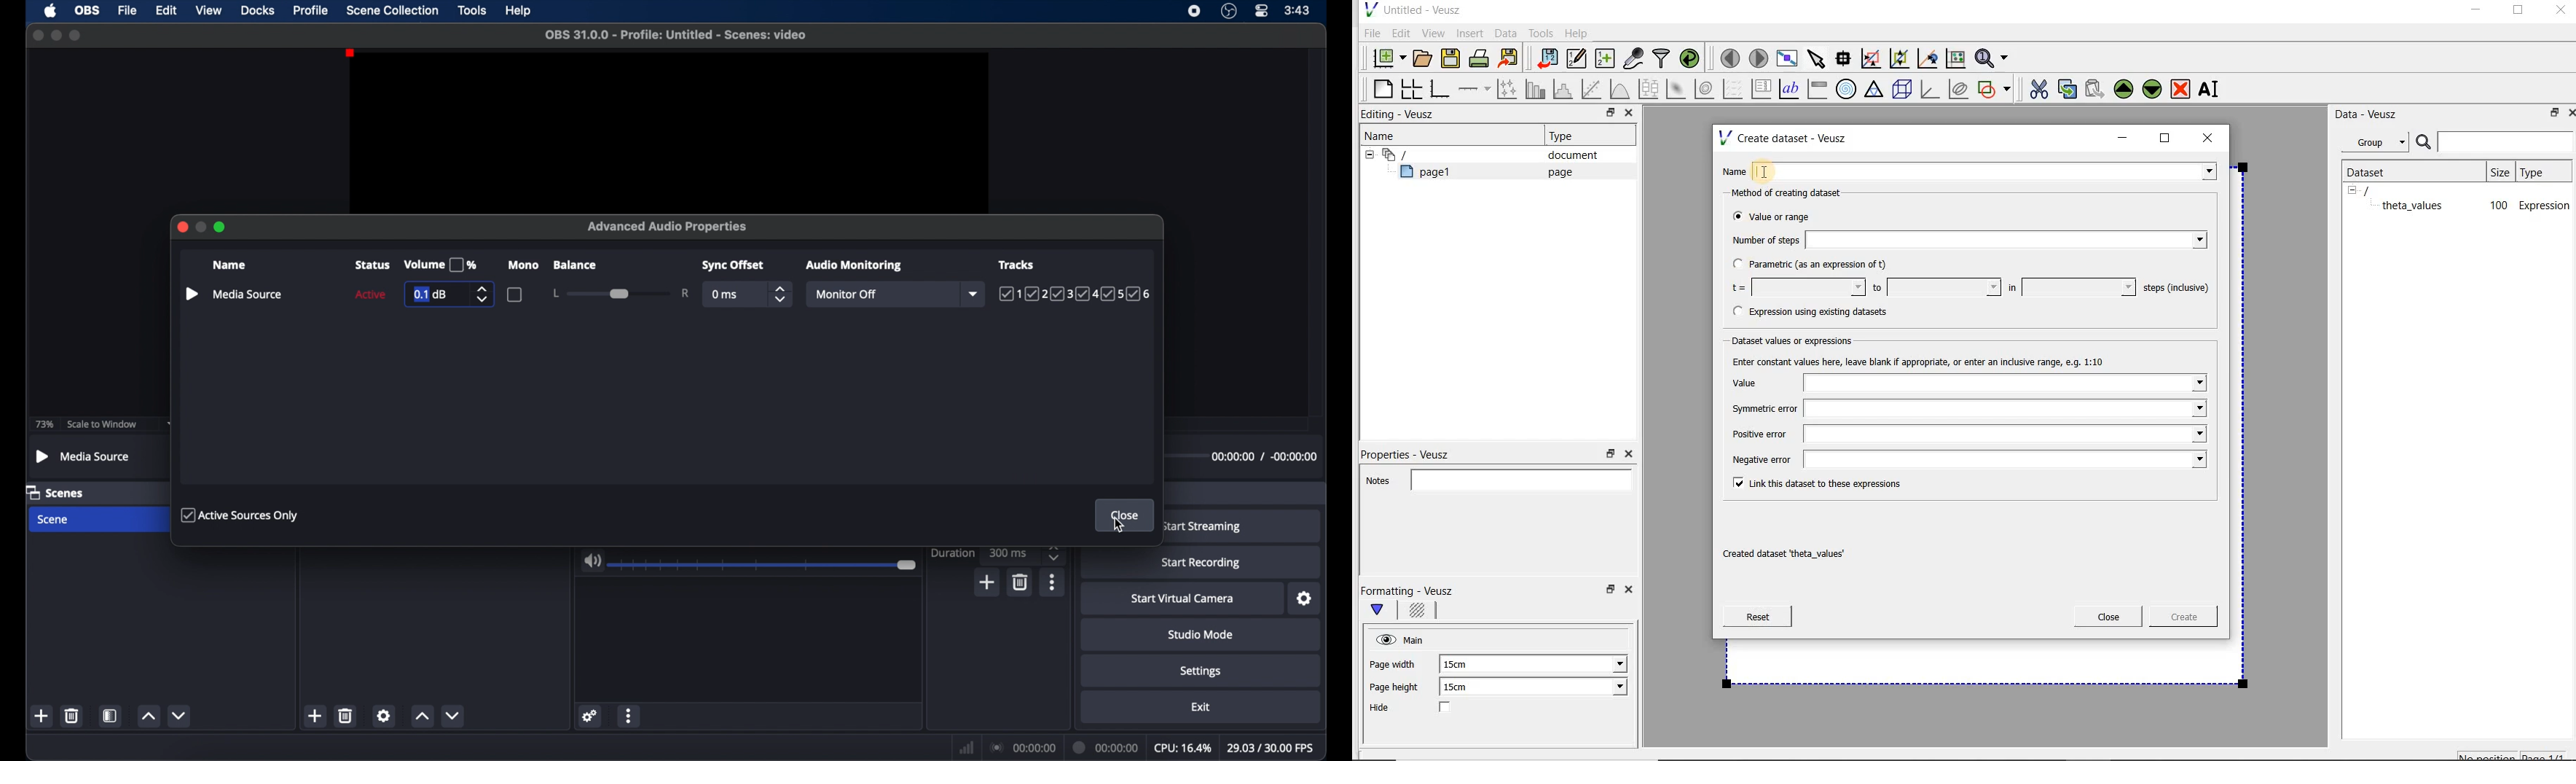  I want to click on cursor, so click(1119, 526).